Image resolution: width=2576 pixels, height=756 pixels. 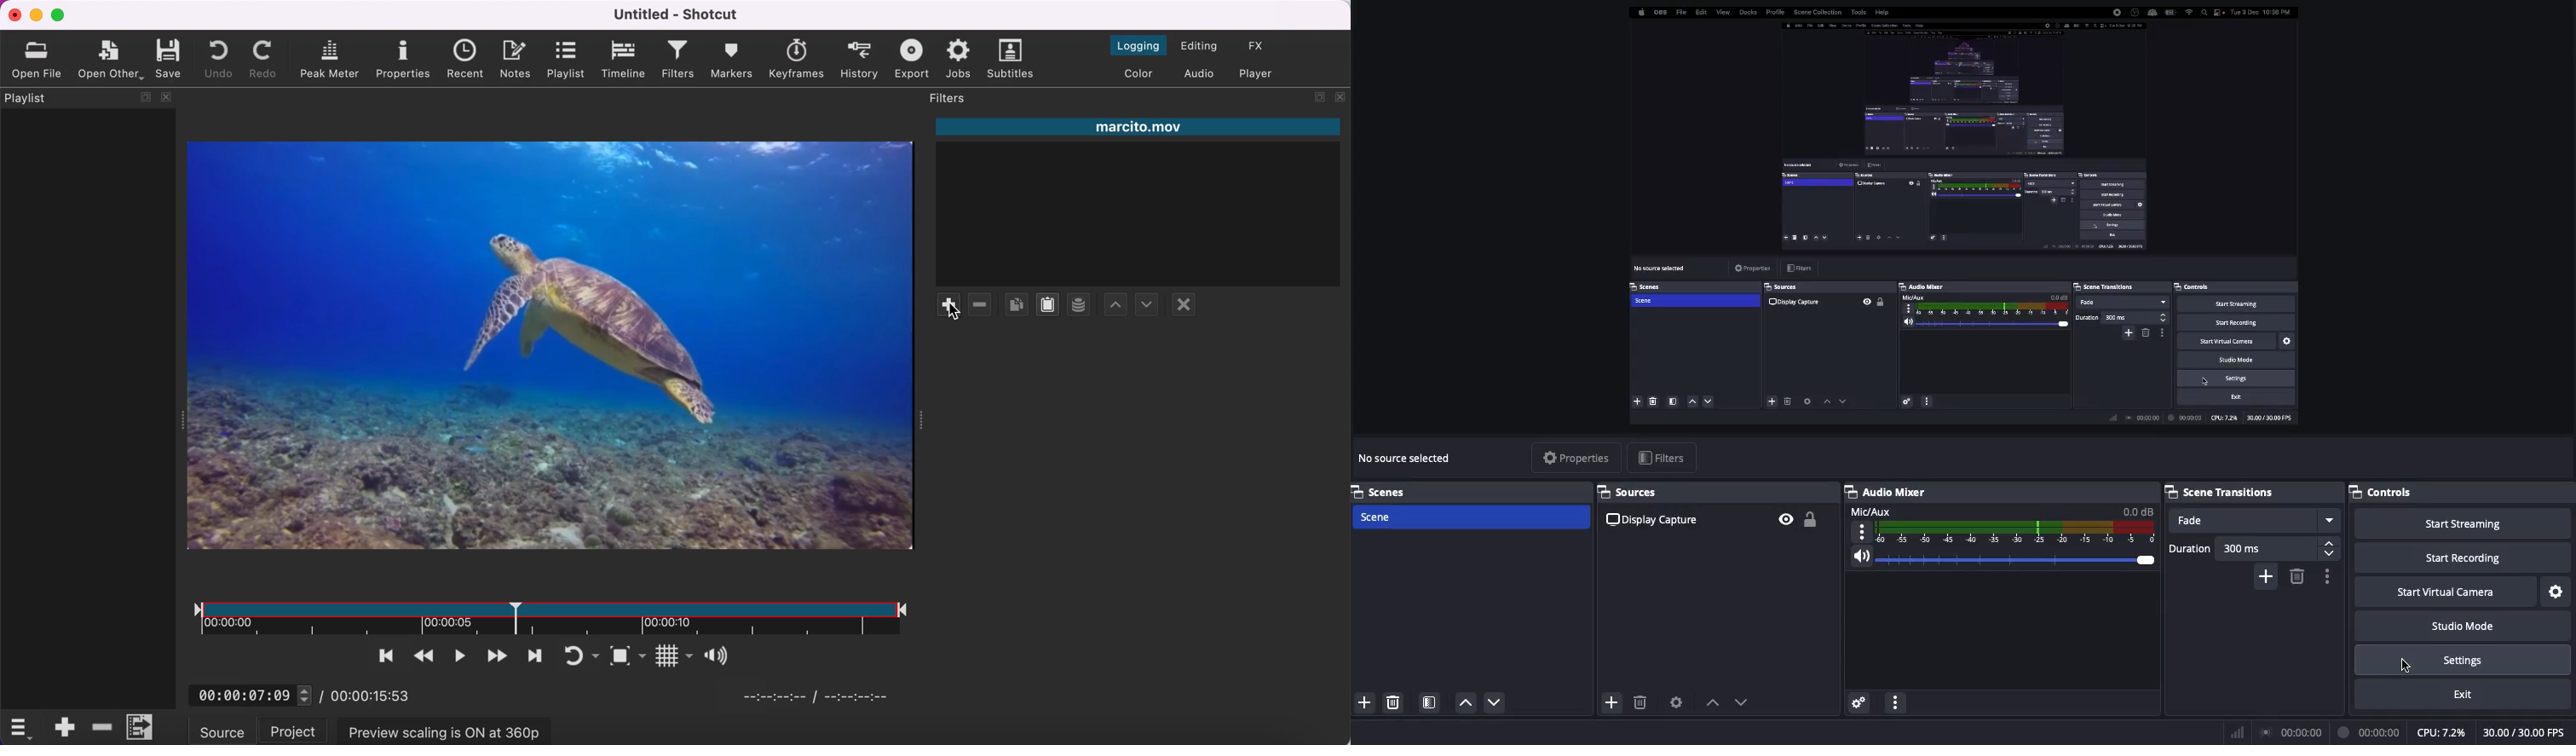 What do you see at coordinates (376, 694) in the screenshot?
I see `00:00:15:53` at bounding box center [376, 694].